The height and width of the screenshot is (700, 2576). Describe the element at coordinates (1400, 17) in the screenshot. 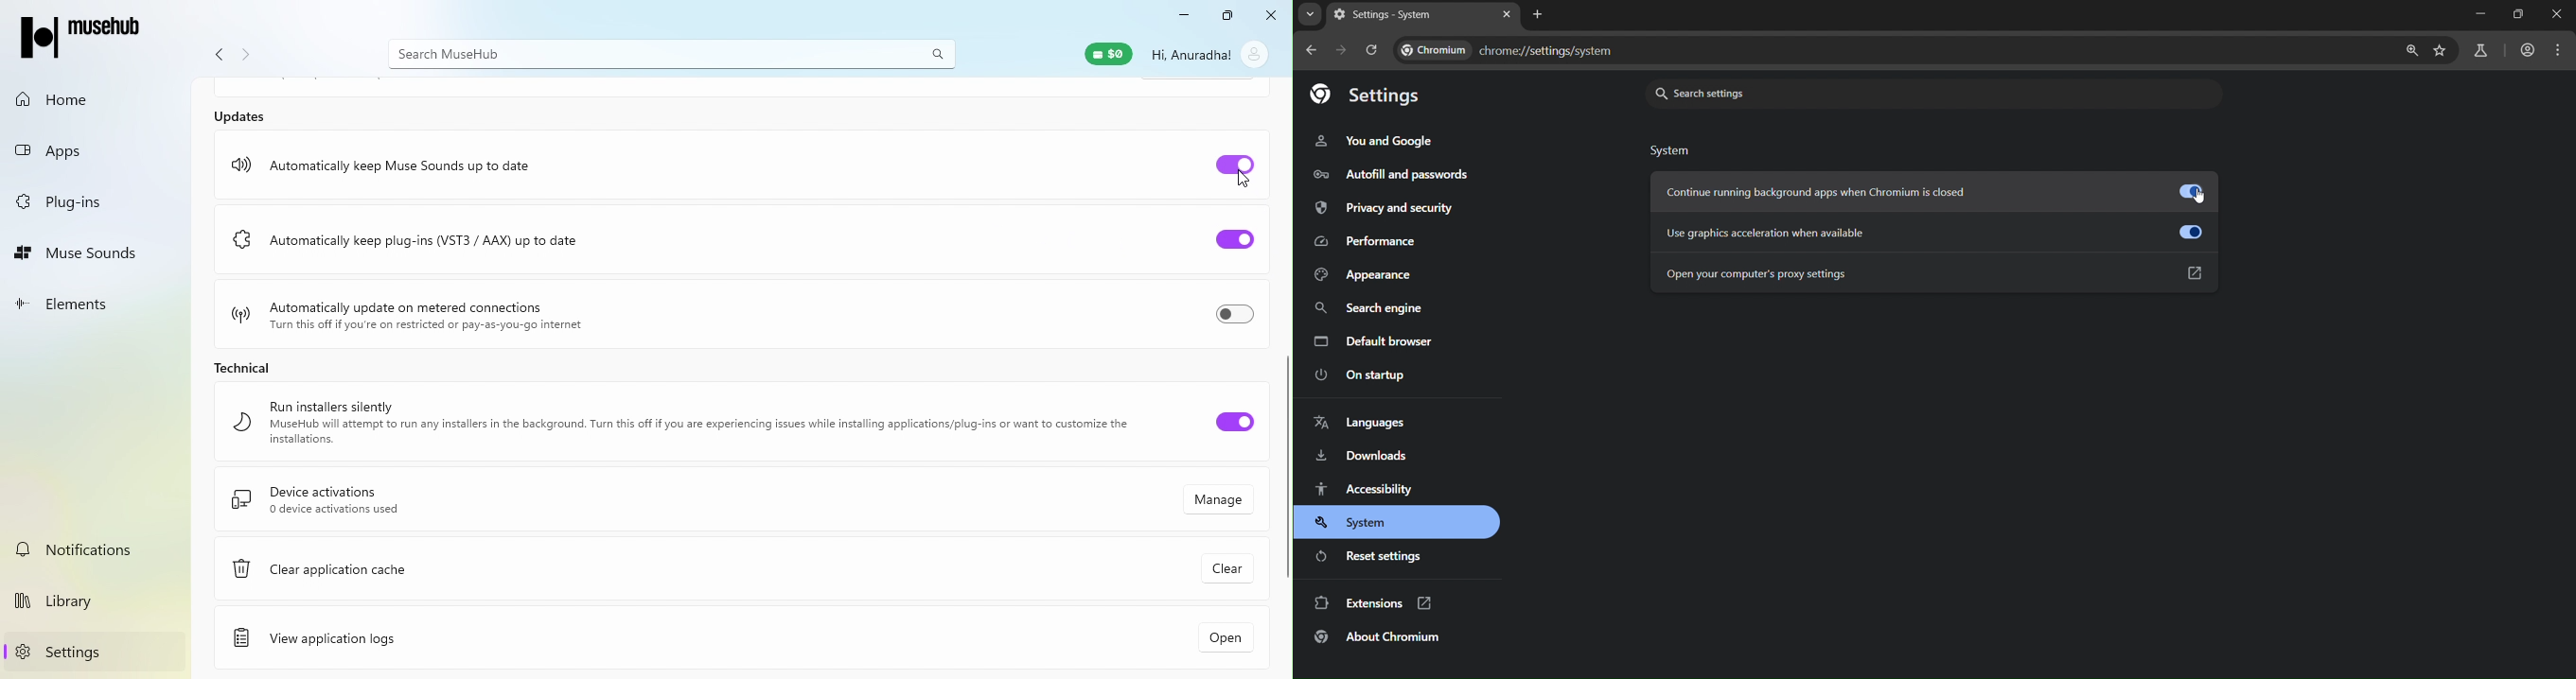

I see `settings - system` at that location.